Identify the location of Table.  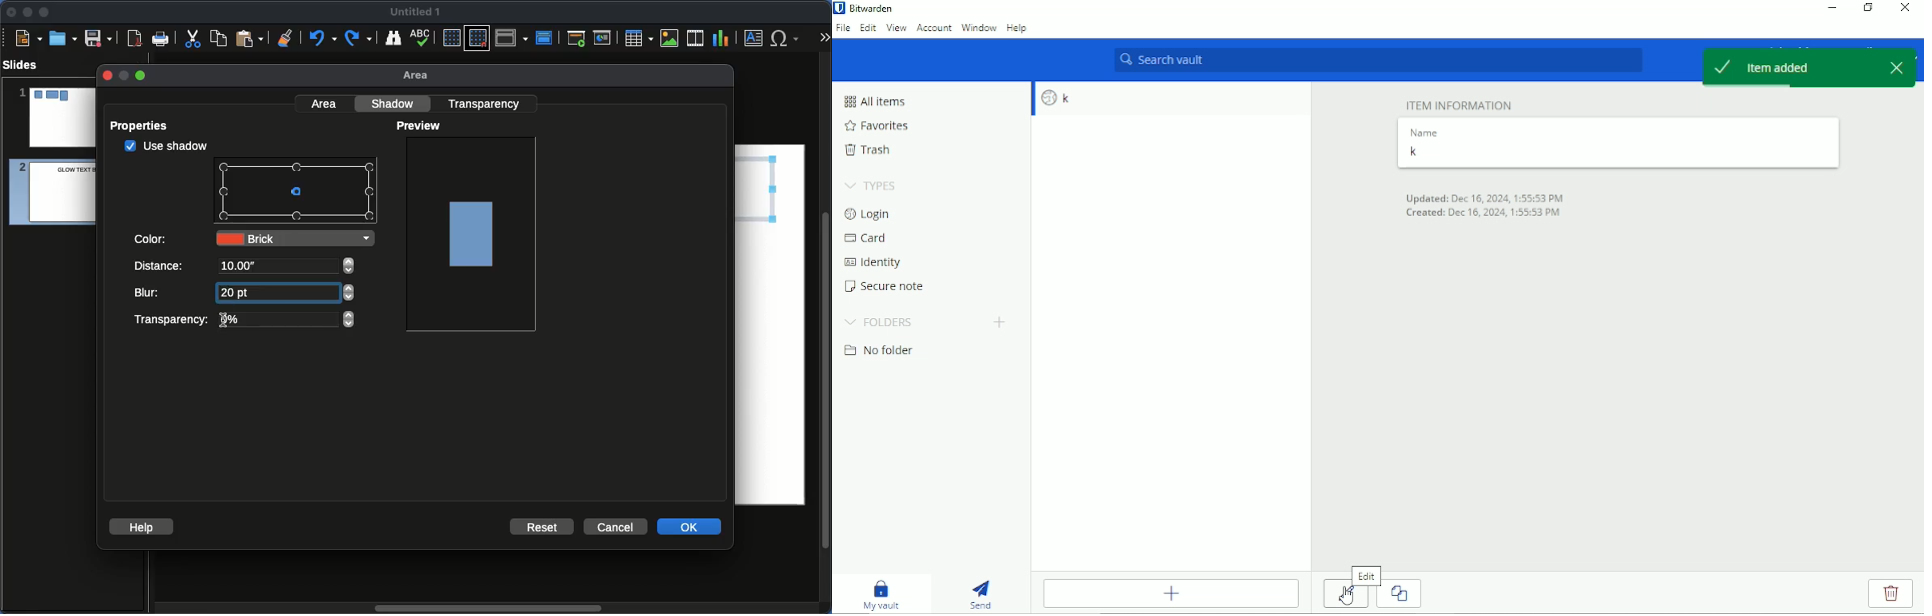
(638, 37).